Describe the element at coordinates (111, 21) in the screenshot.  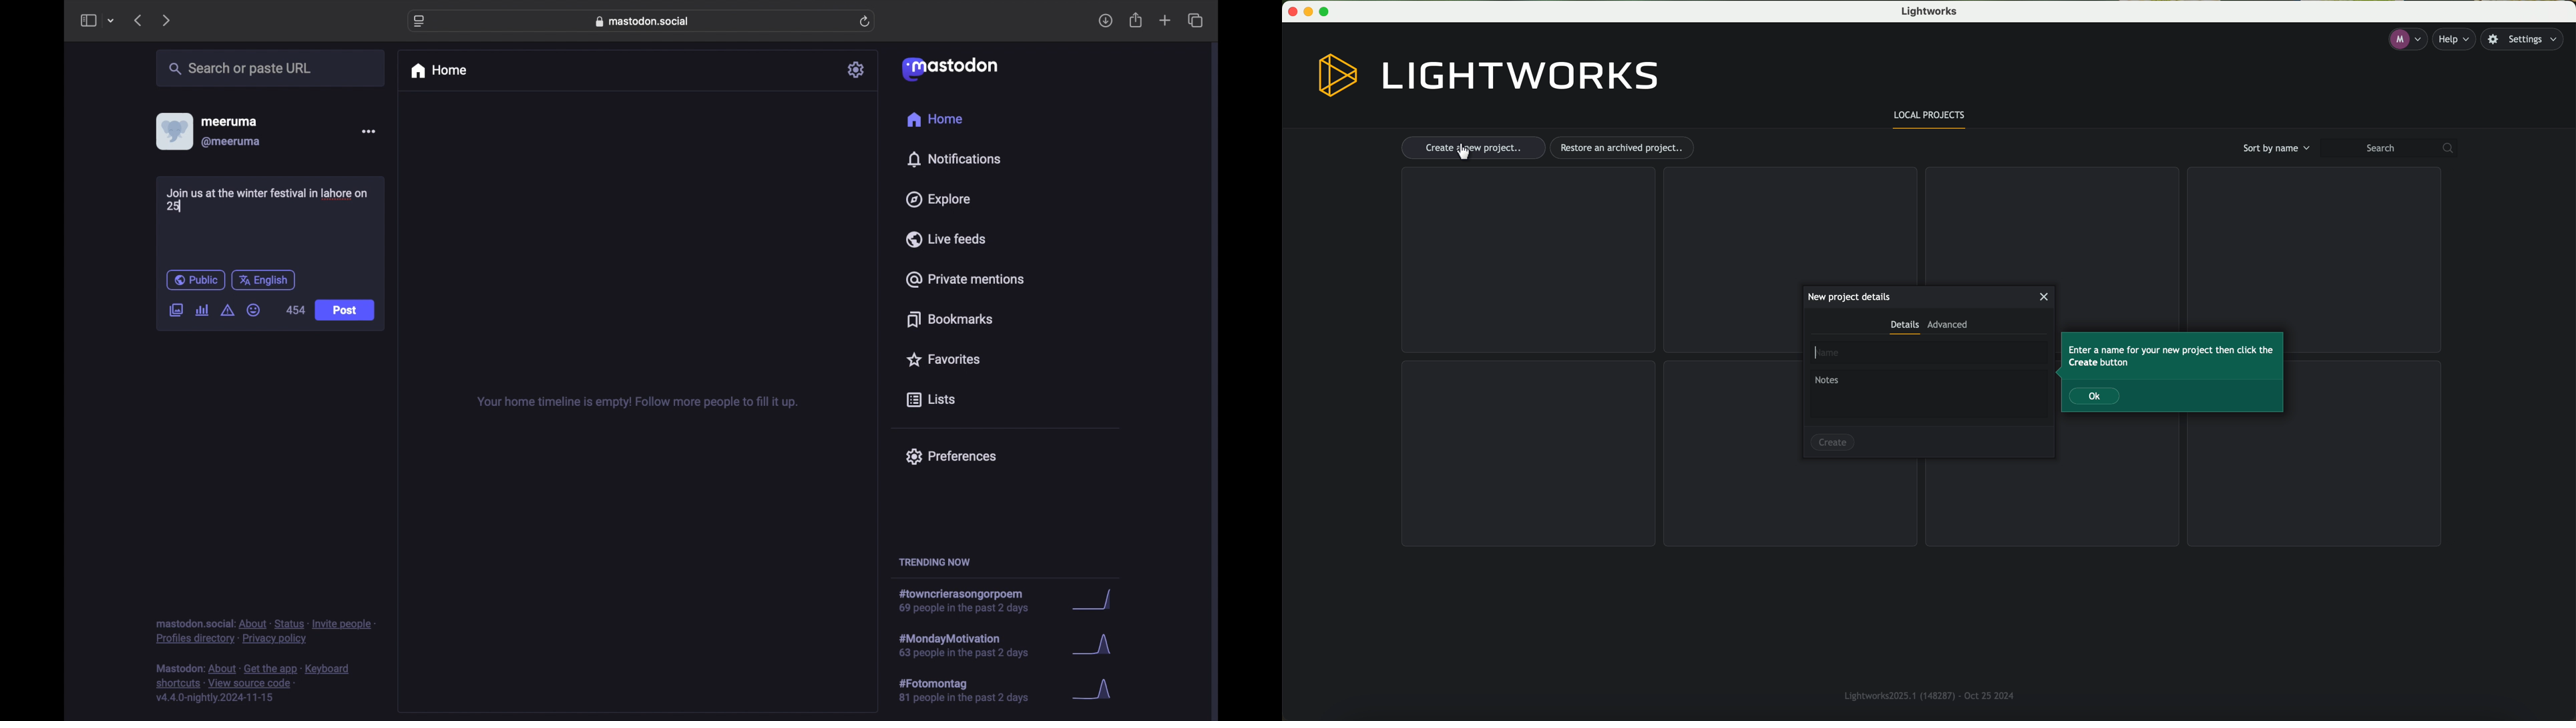
I see `tab group picker` at that location.